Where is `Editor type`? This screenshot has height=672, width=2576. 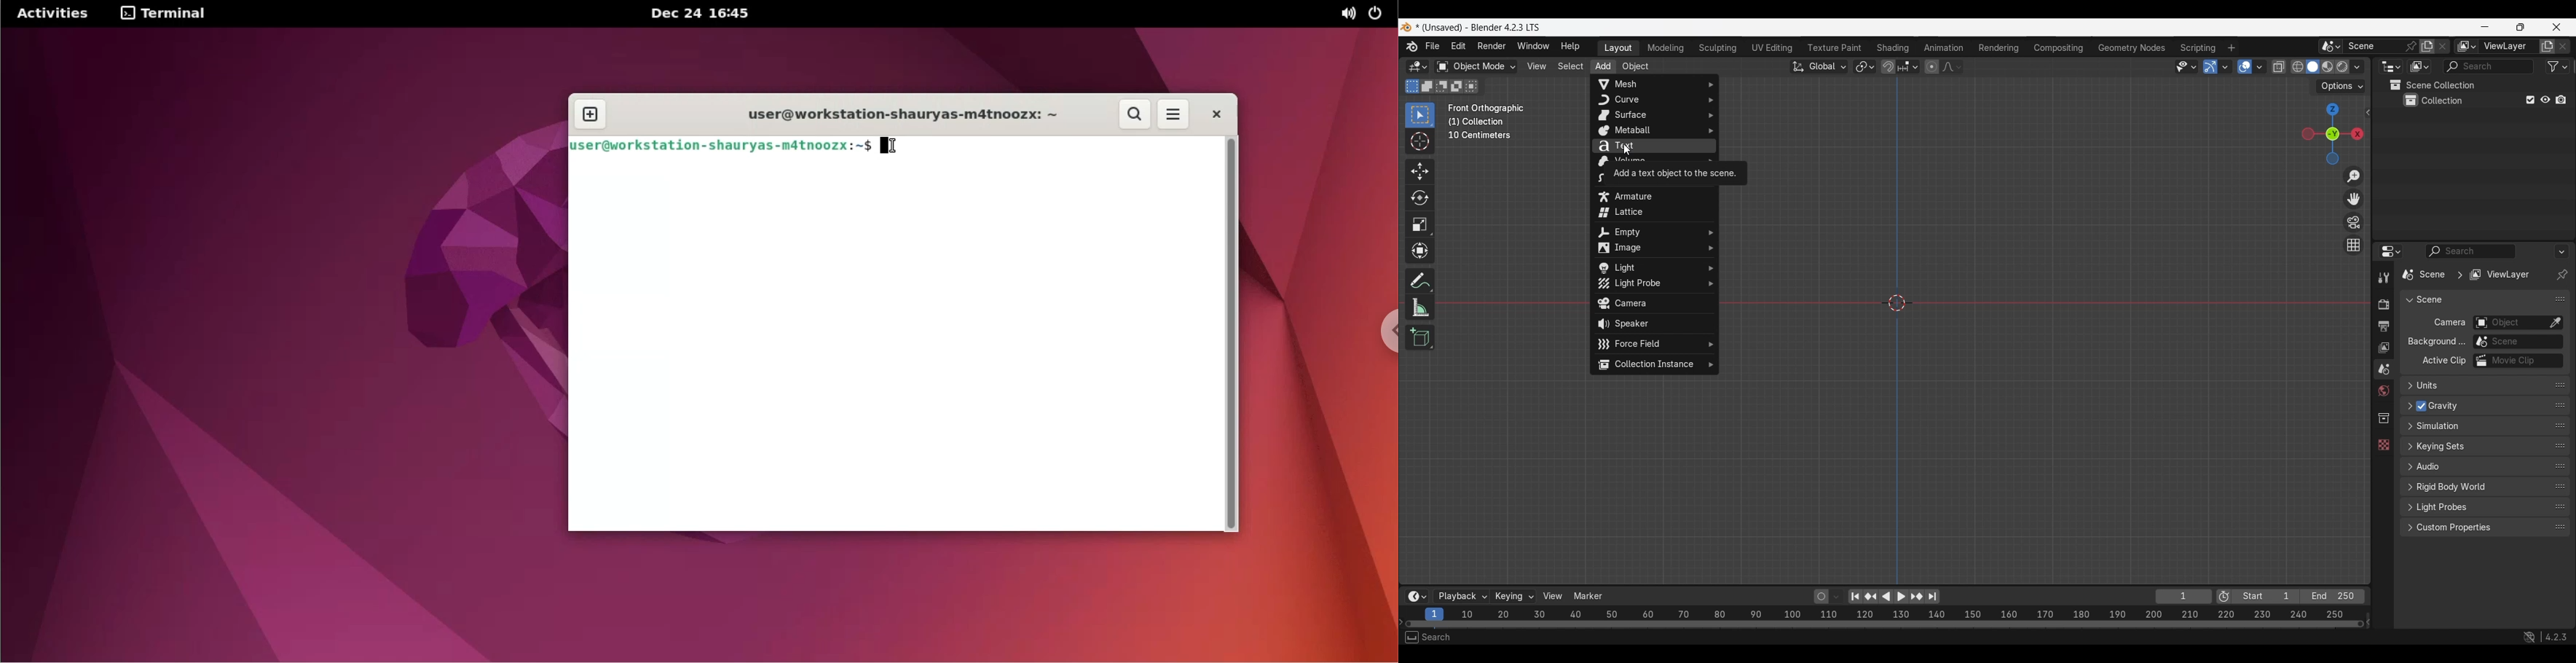
Editor type is located at coordinates (2391, 66).